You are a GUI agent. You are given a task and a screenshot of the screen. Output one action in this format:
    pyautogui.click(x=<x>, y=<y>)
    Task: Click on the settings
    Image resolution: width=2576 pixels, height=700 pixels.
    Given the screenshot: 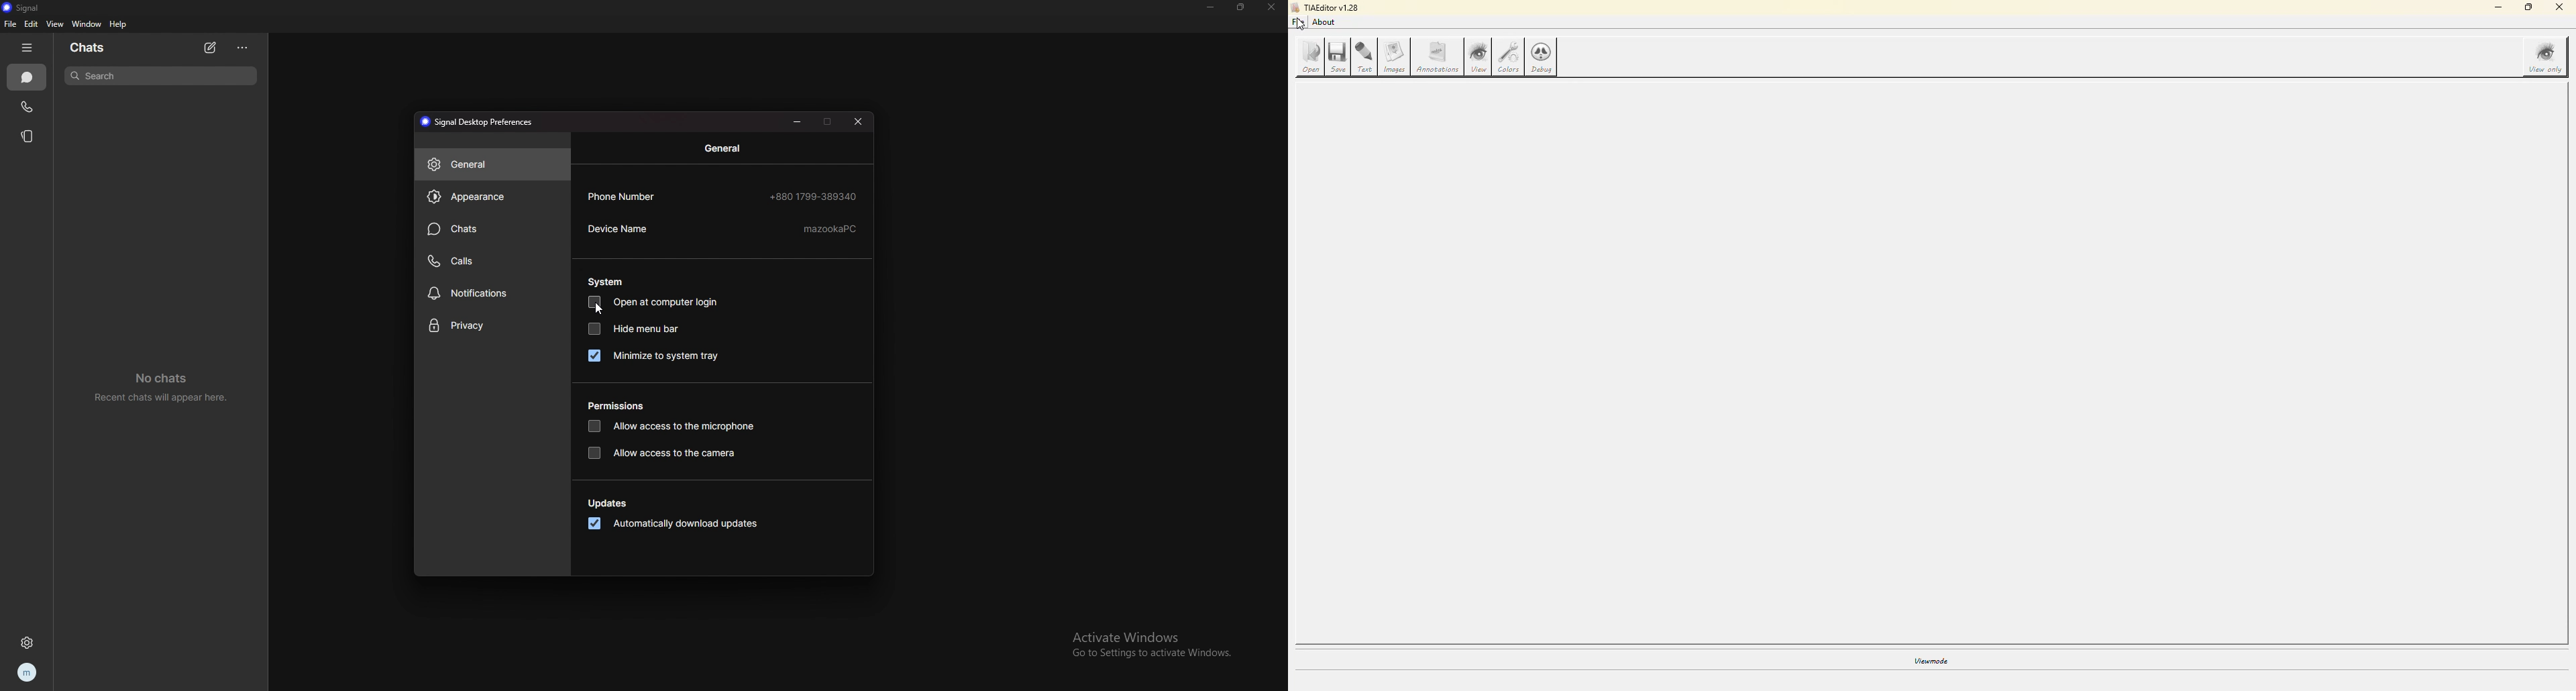 What is the action you would take?
    pyautogui.click(x=29, y=643)
    